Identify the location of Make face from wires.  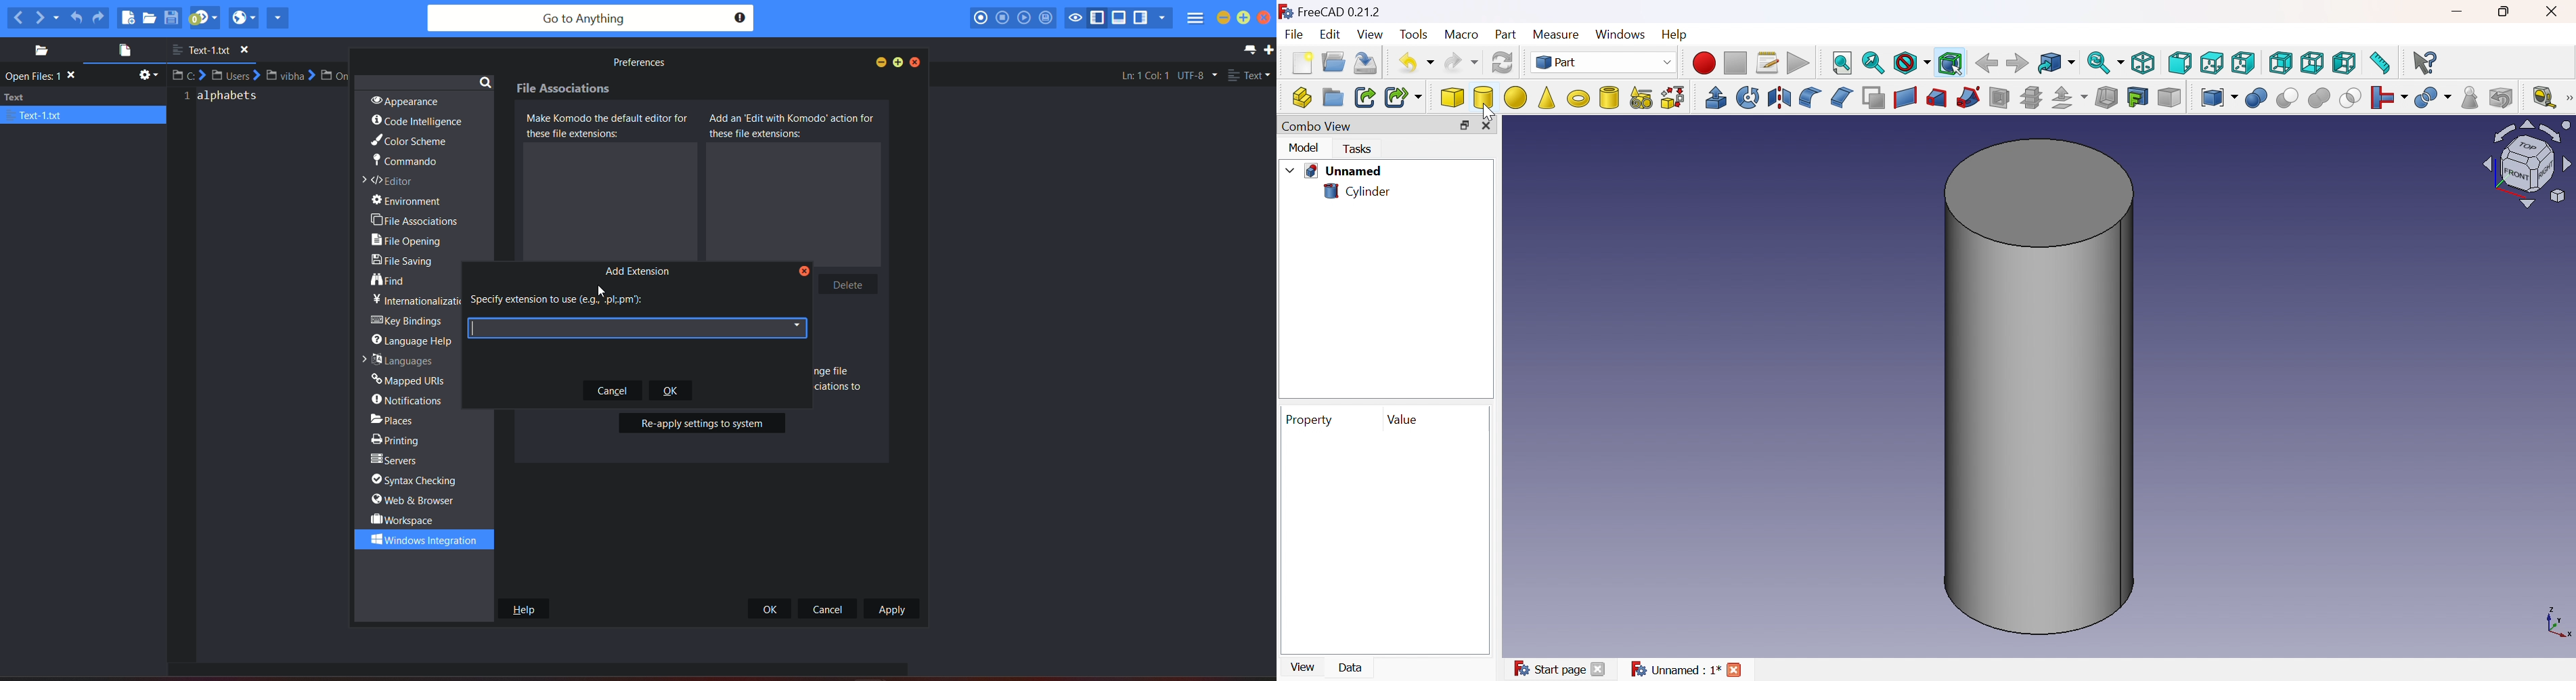
(1873, 100).